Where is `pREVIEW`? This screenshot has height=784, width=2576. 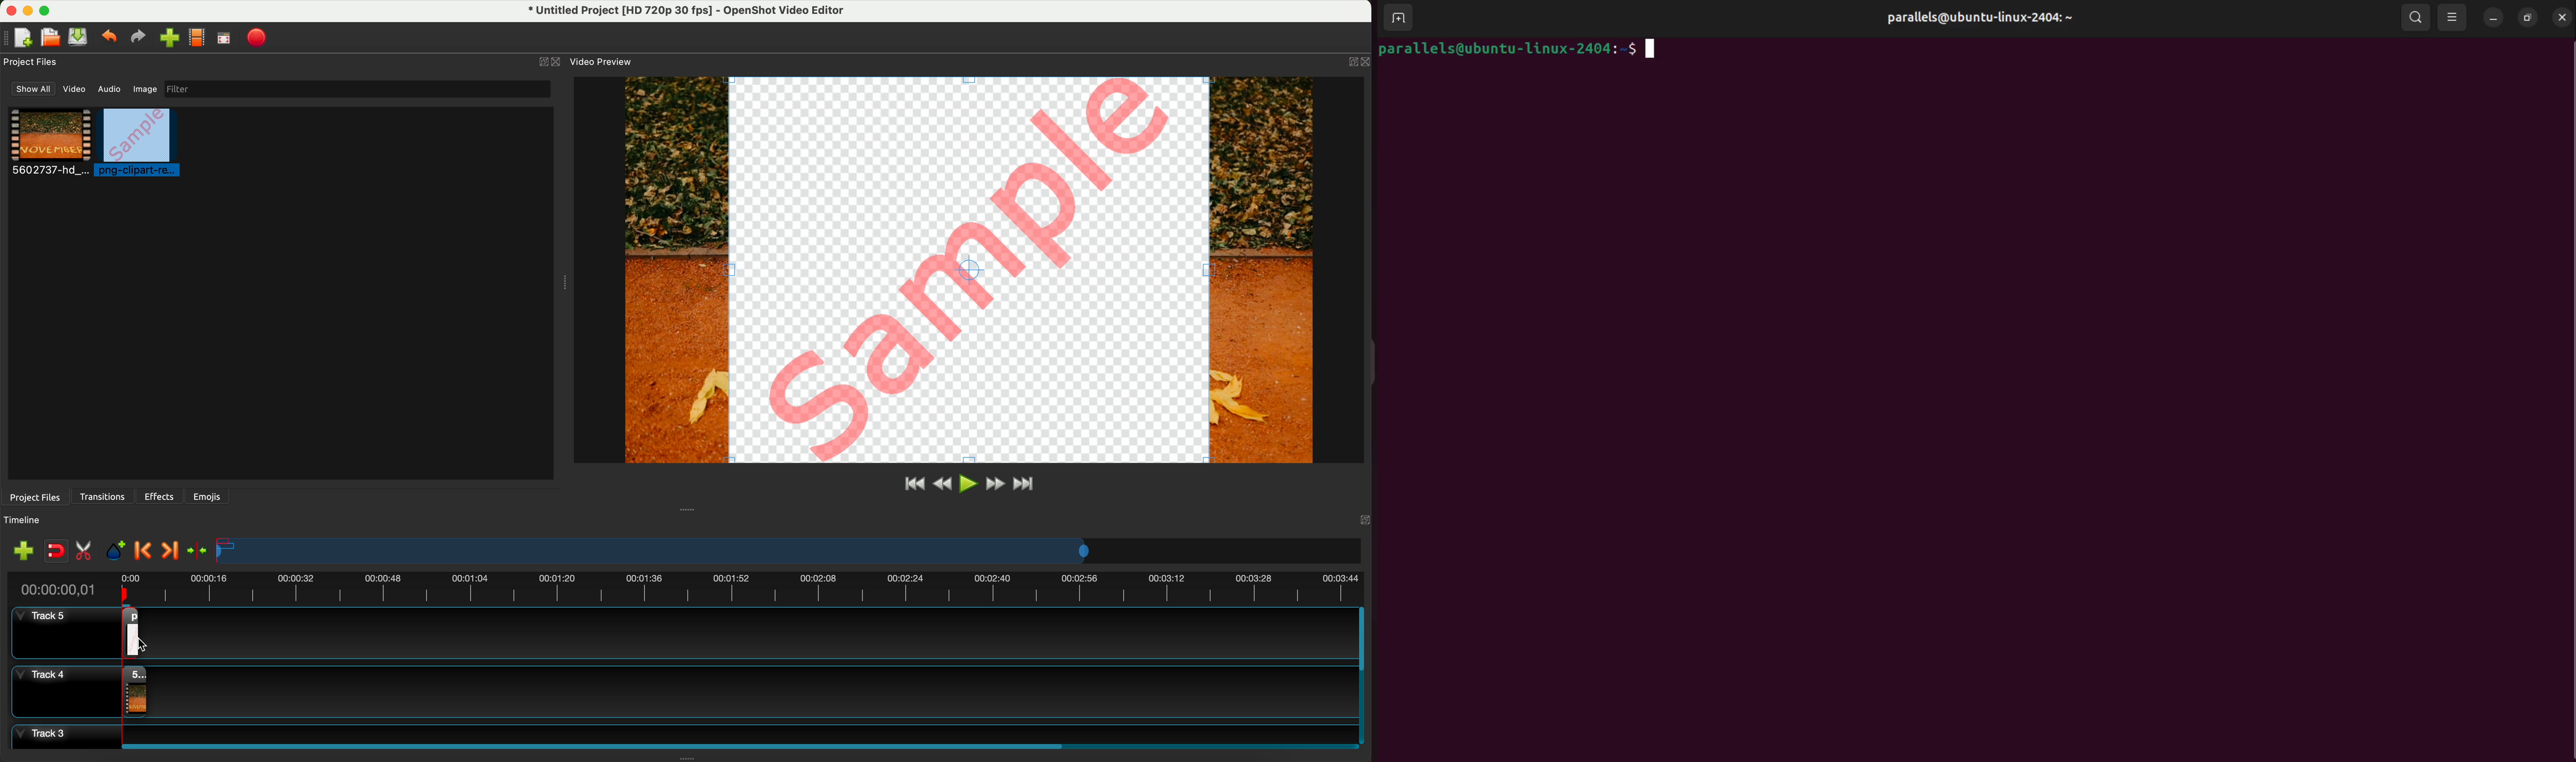 pREVIEW is located at coordinates (975, 269).